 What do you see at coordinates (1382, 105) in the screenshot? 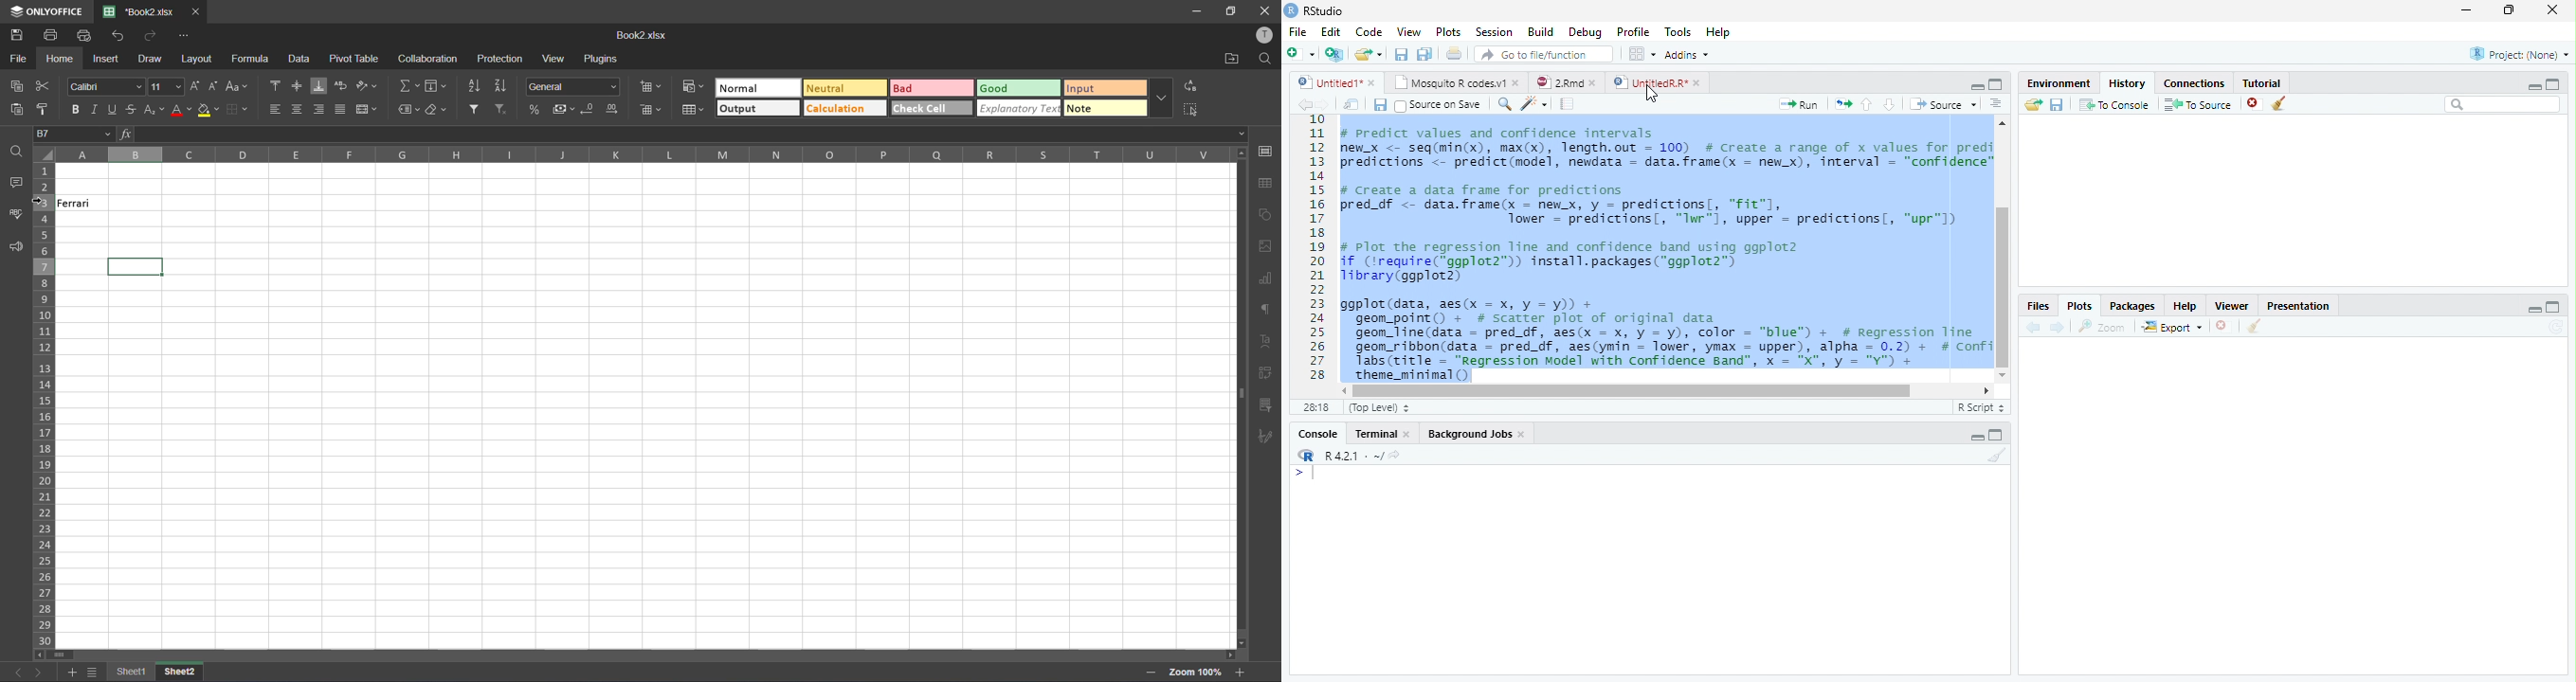
I see `Save ` at bounding box center [1382, 105].